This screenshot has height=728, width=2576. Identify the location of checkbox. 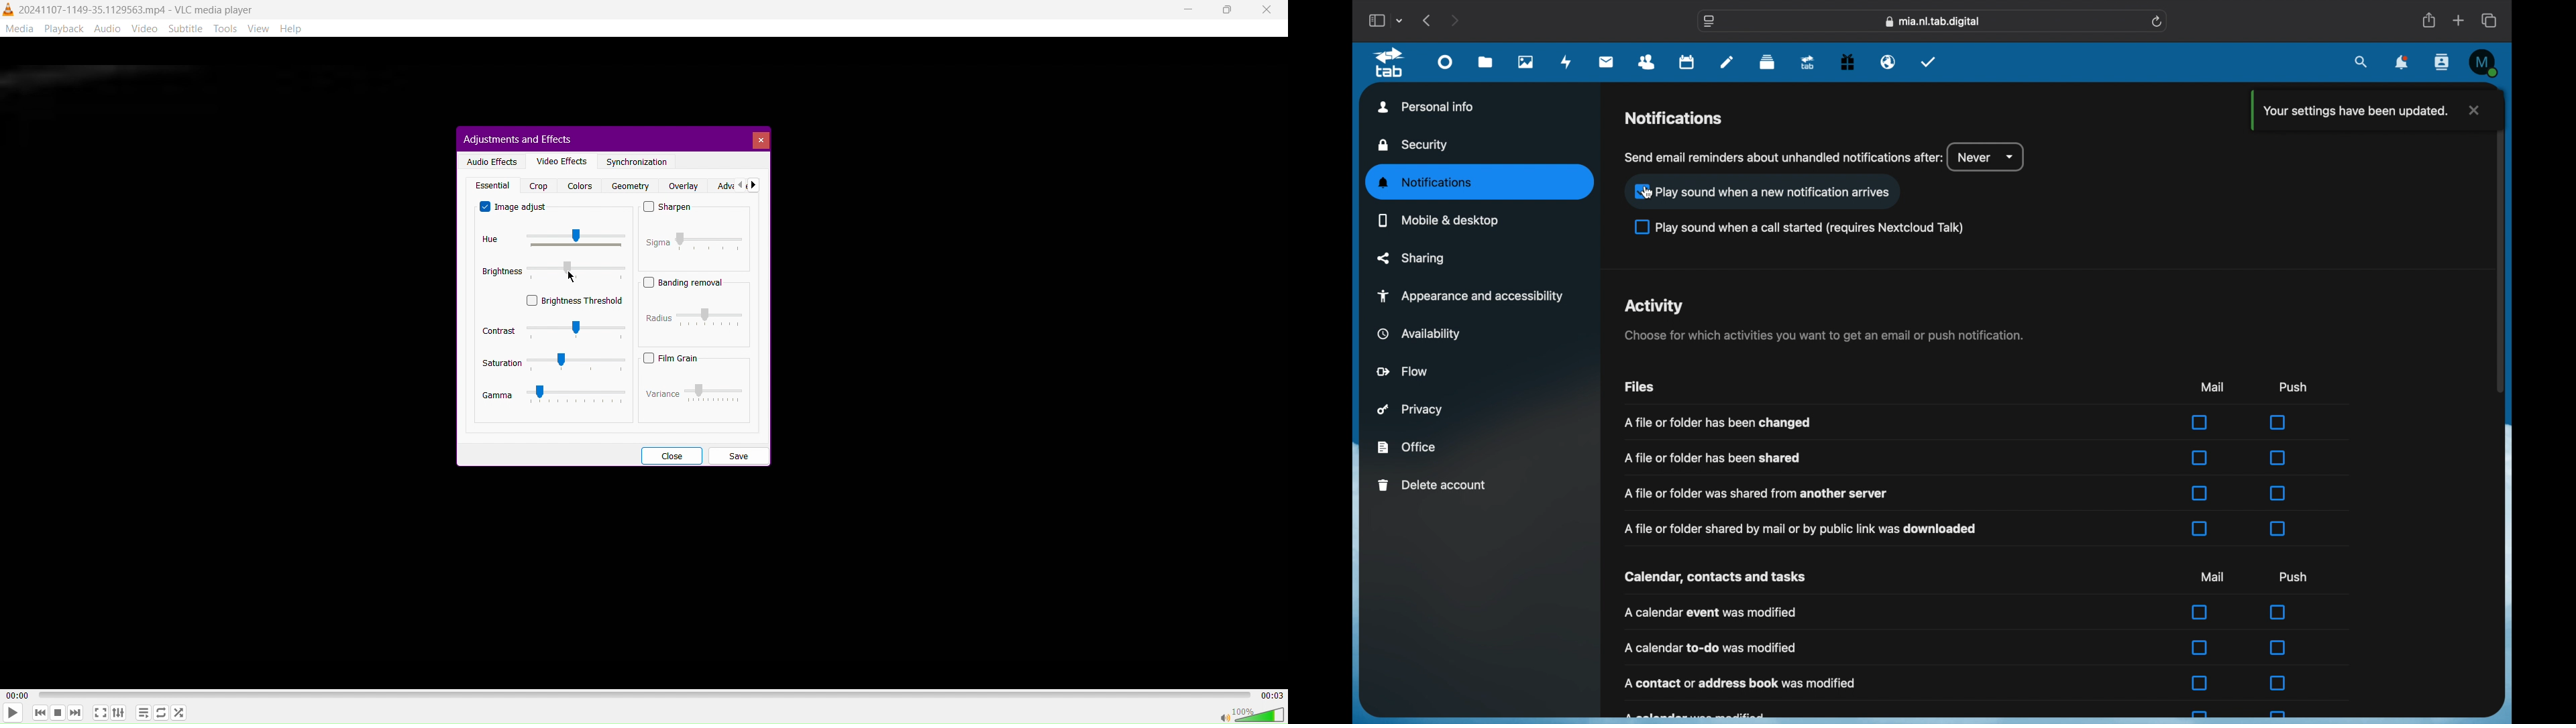
(2200, 528).